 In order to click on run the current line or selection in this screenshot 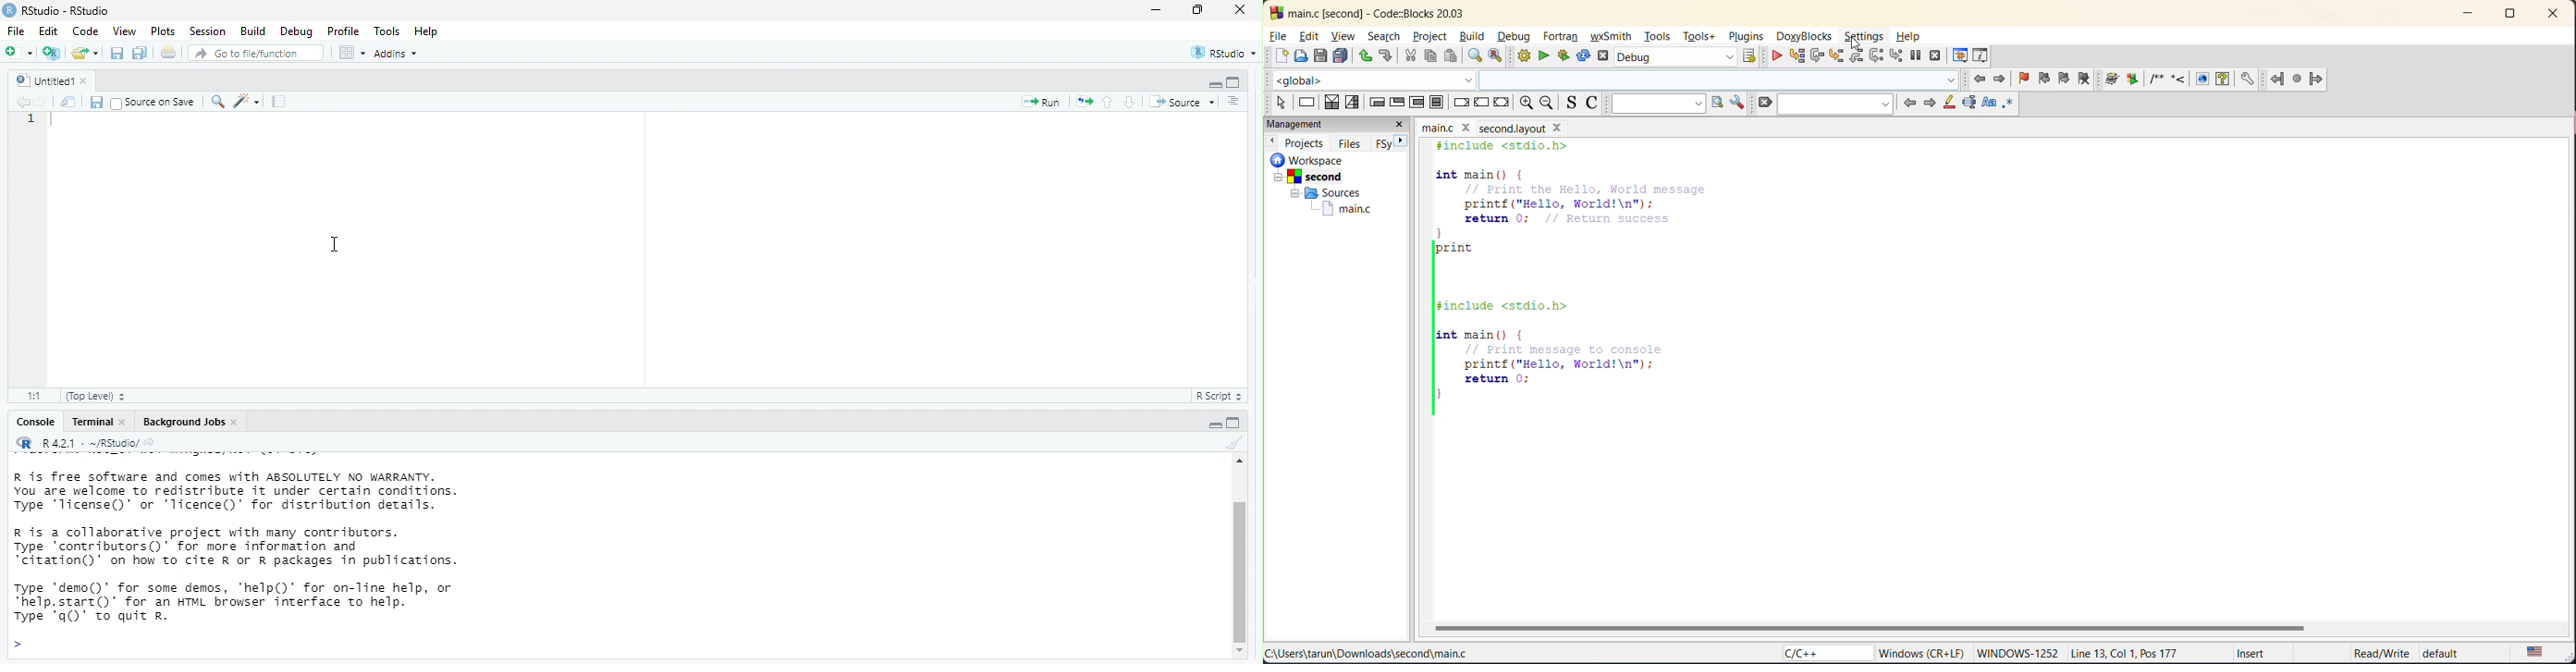, I will do `click(1043, 103)`.